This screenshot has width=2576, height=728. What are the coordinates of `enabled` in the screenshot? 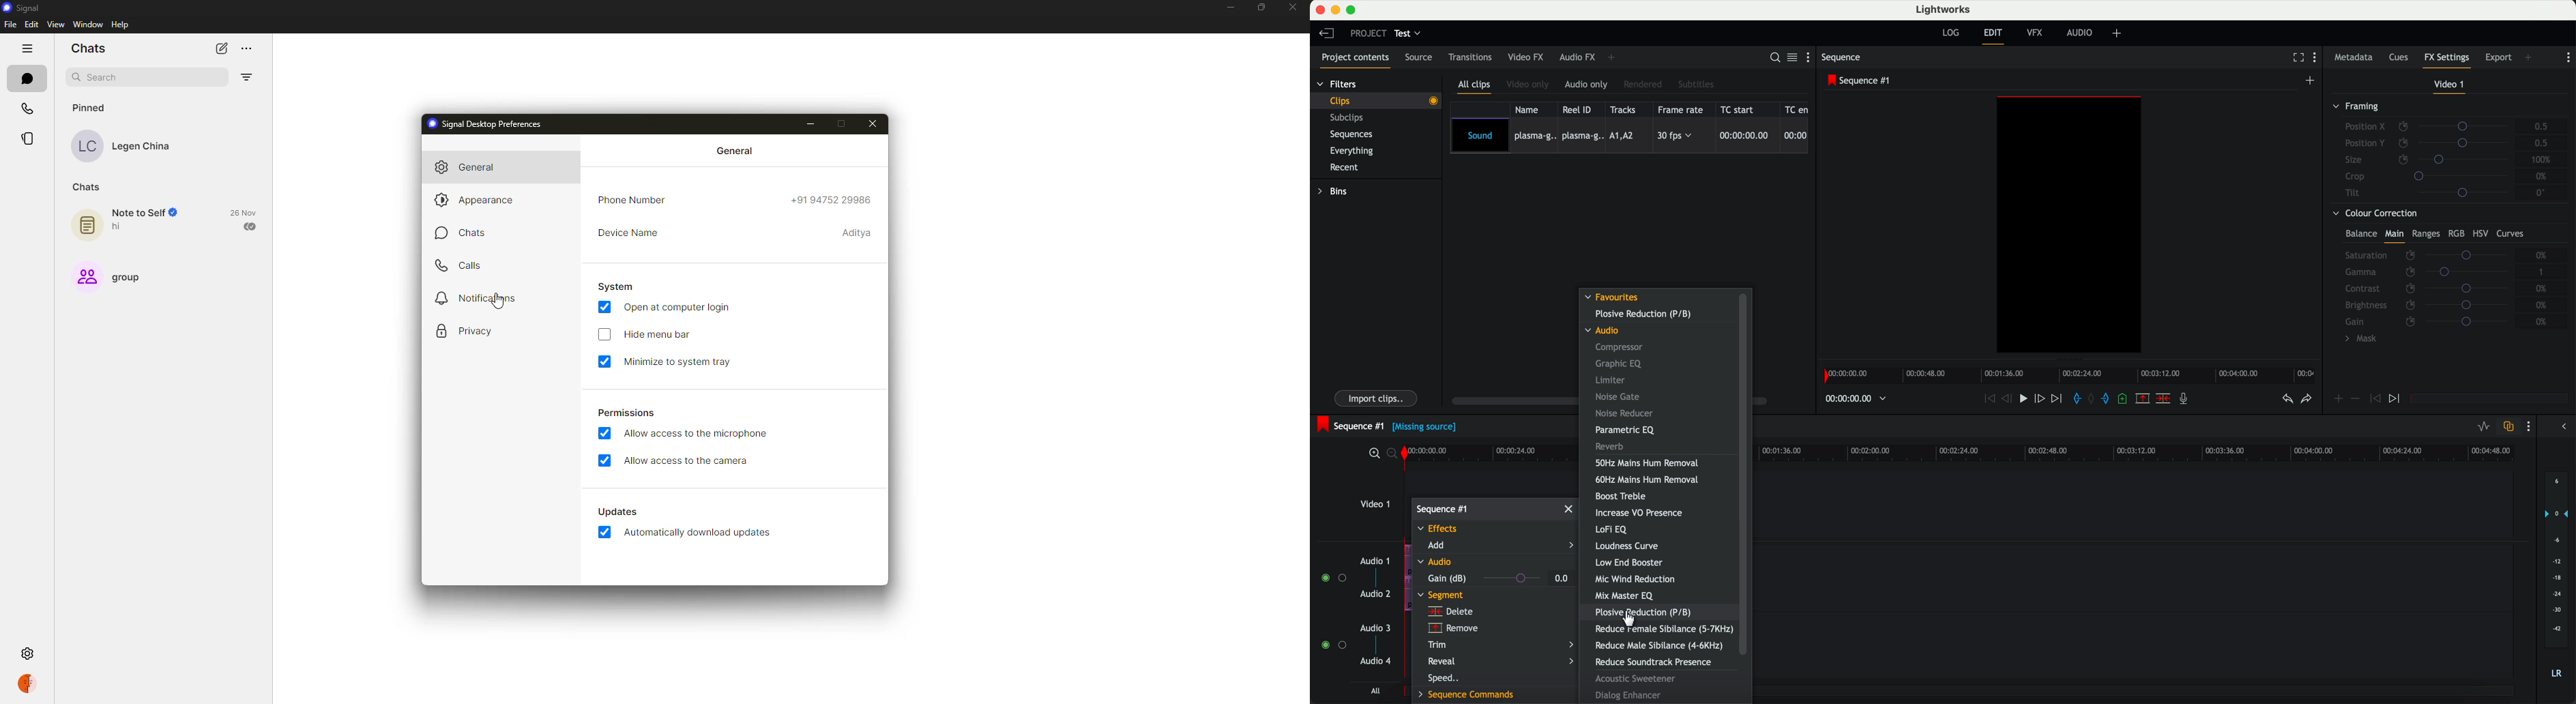 It's located at (602, 531).